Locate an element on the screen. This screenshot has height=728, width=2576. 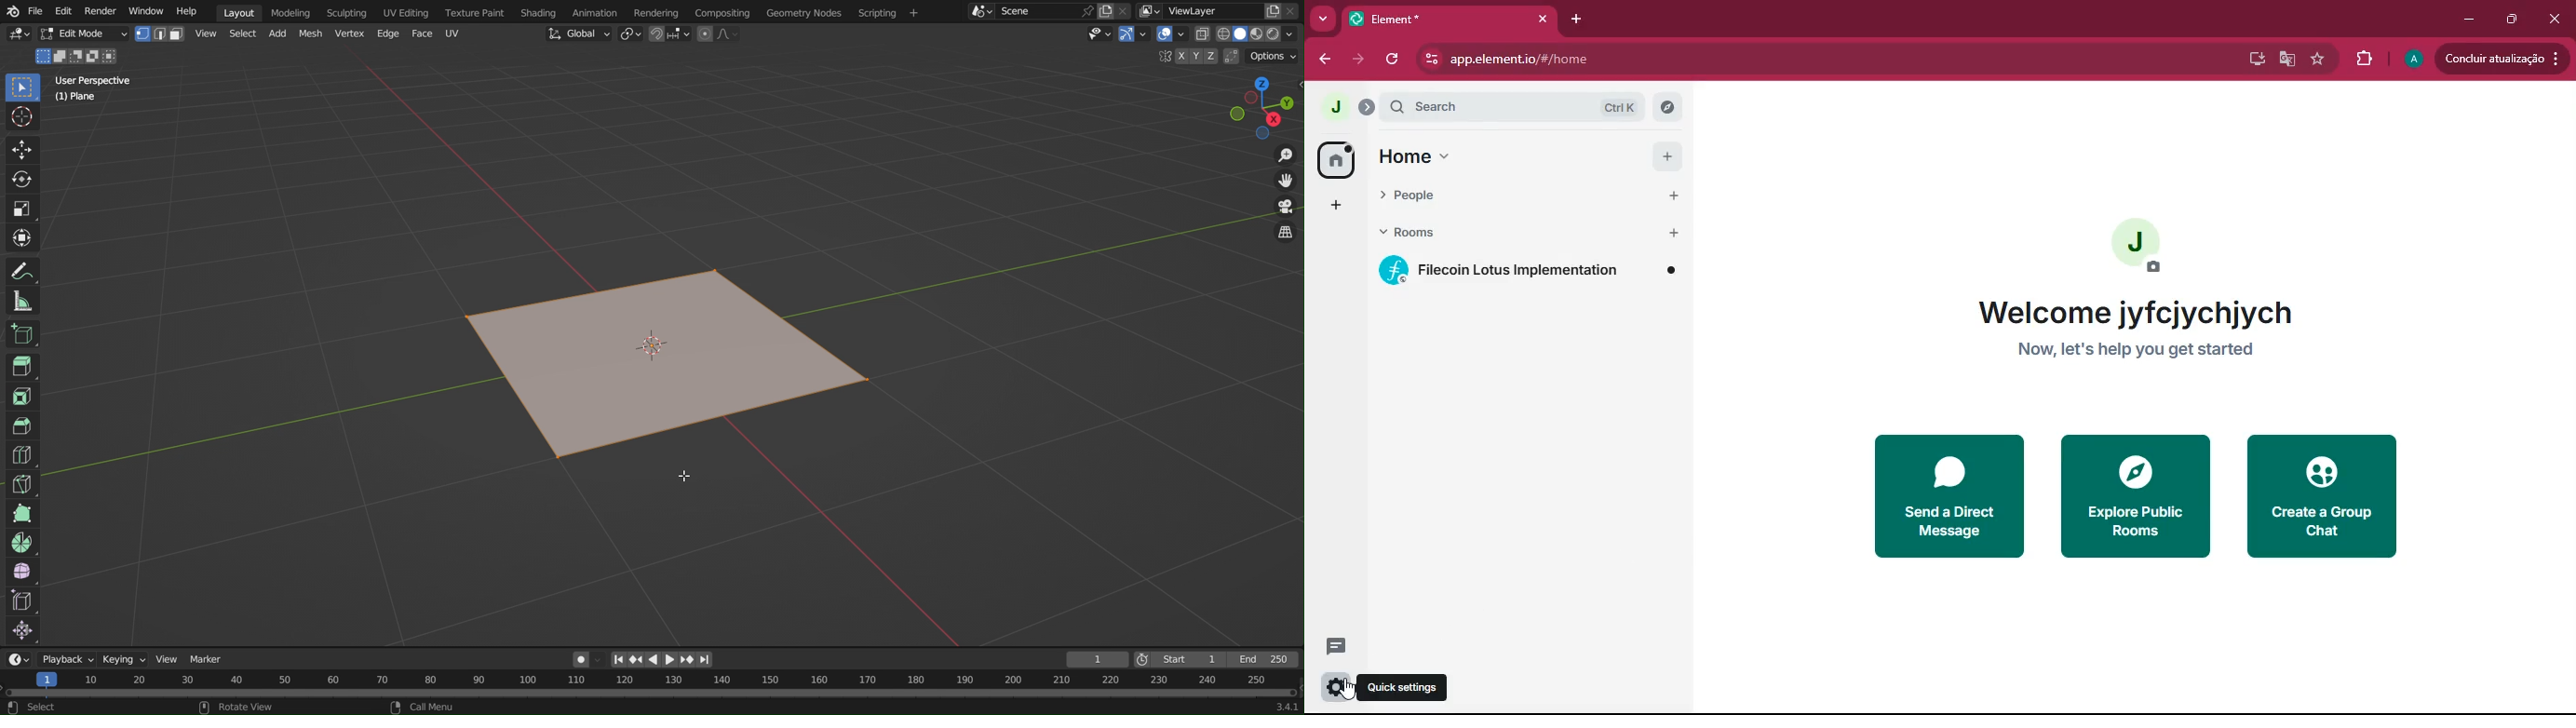
Add is located at coordinates (1670, 196).